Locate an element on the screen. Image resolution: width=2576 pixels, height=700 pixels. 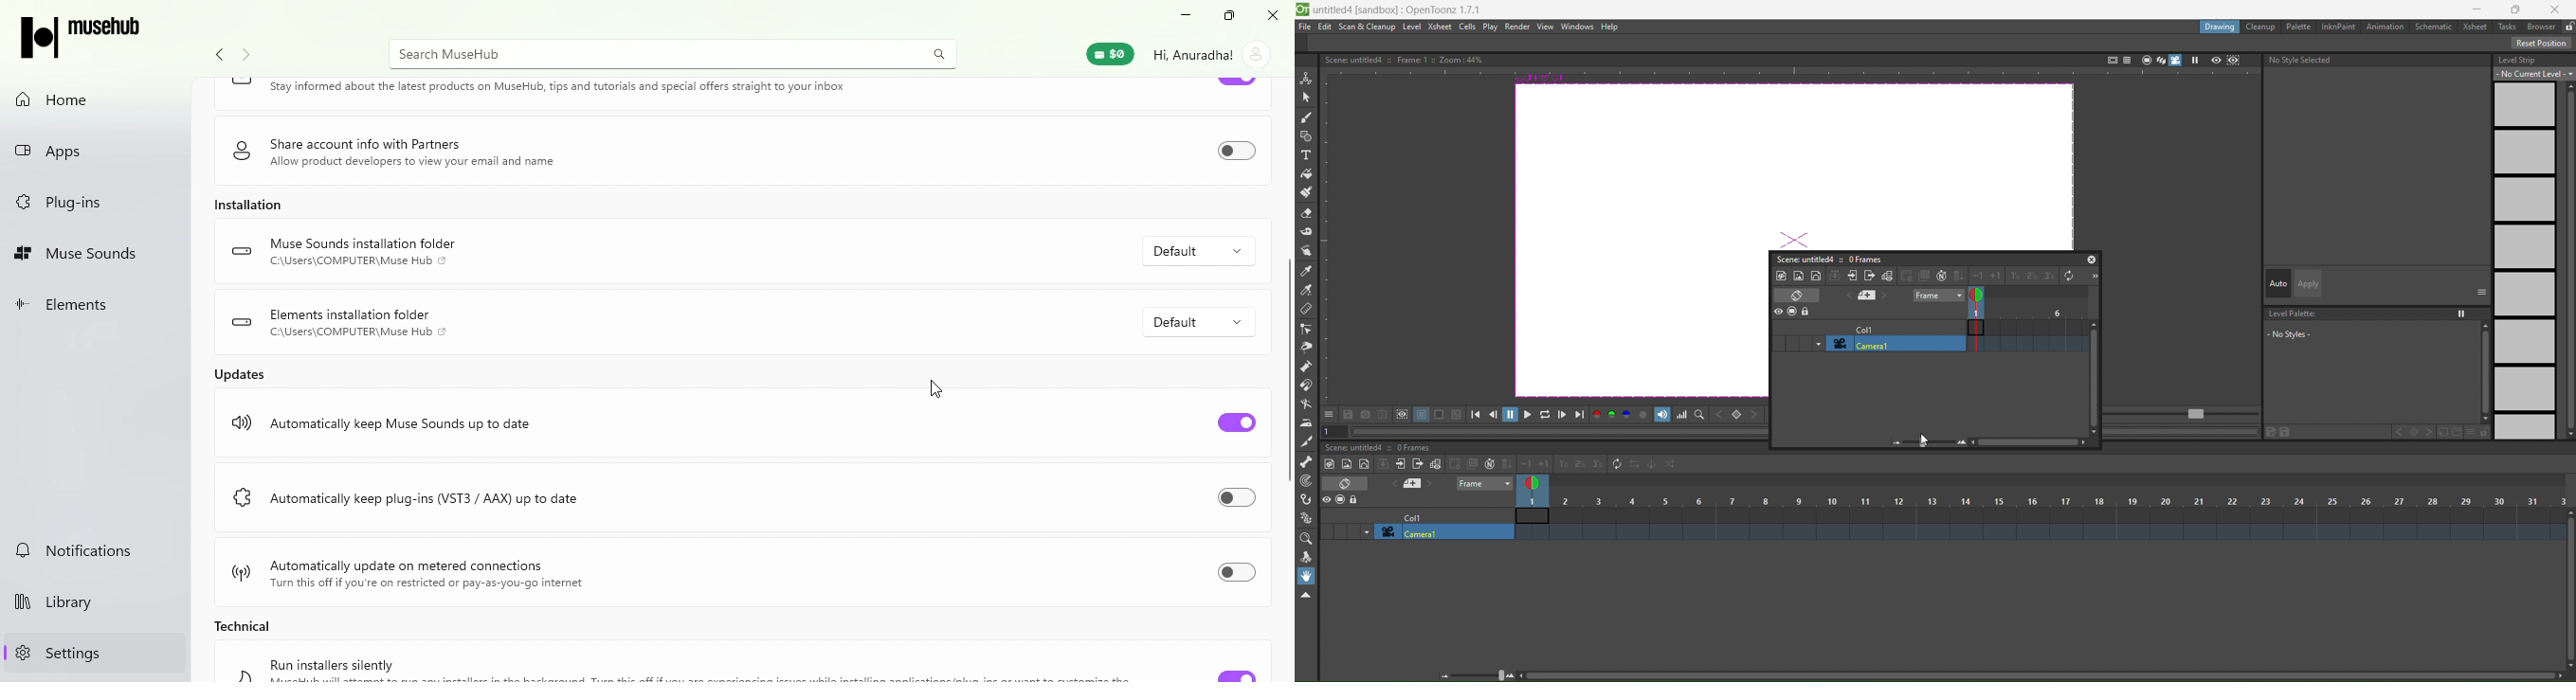
Automatically keep Muse Sounds up to date is located at coordinates (405, 424).